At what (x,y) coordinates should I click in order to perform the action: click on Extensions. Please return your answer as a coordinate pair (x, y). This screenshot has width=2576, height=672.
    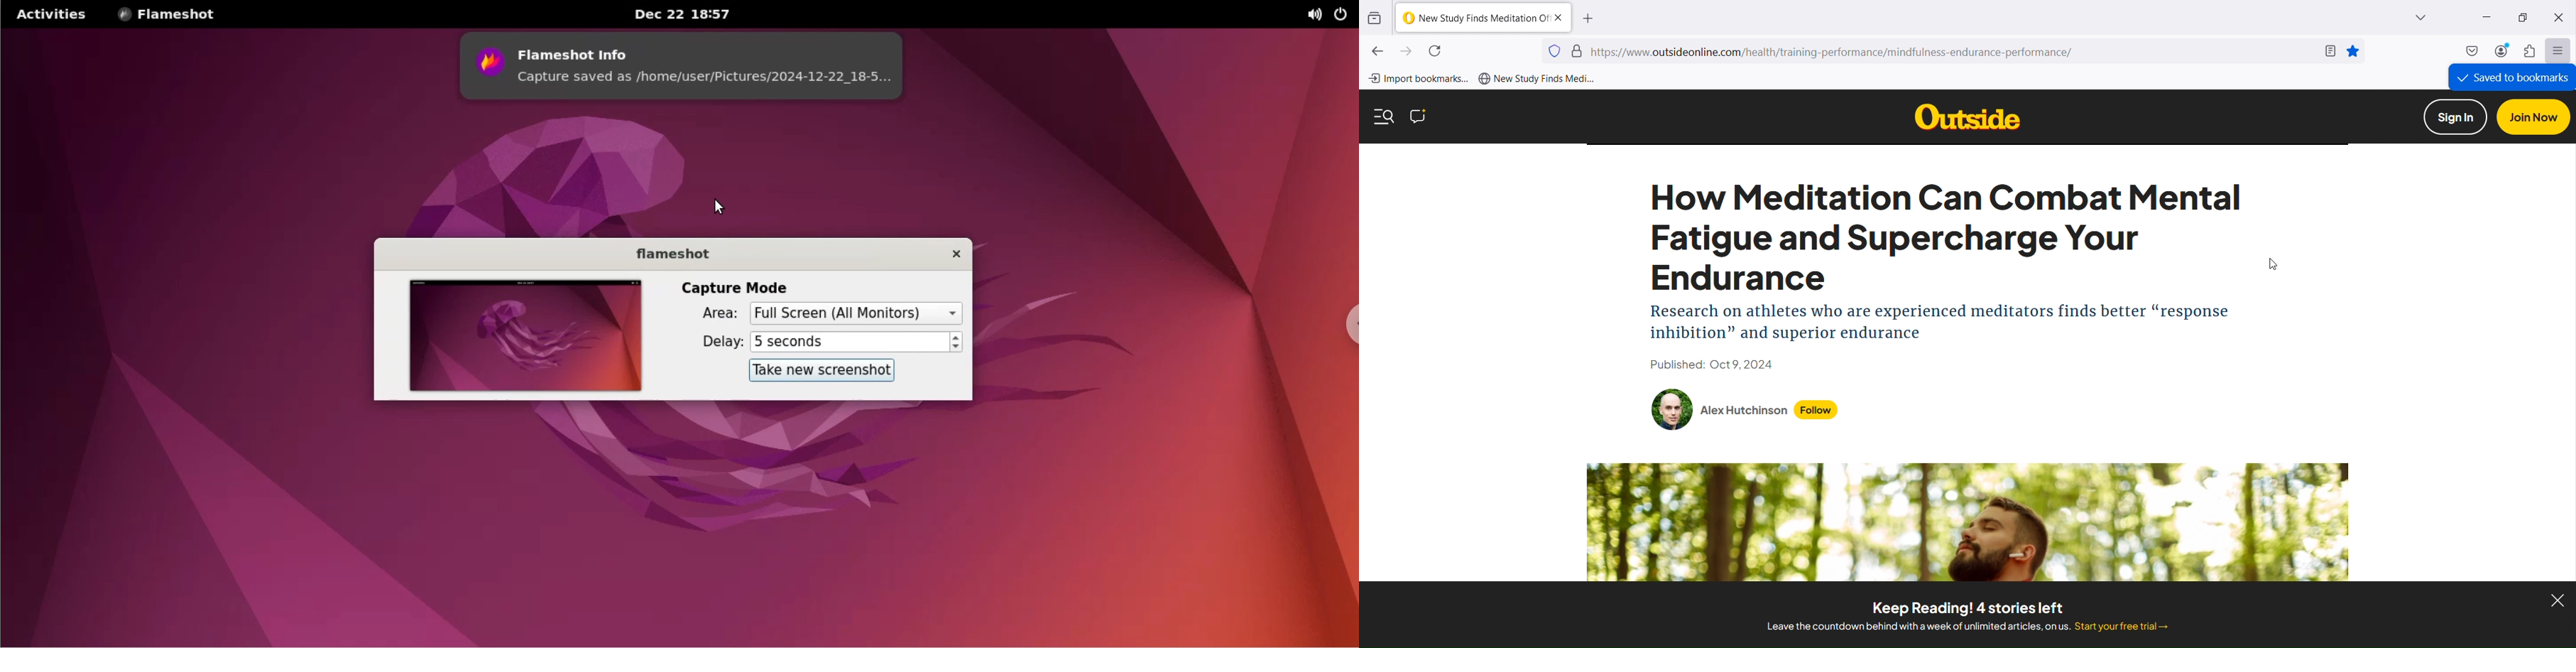
    Looking at the image, I should click on (2532, 51).